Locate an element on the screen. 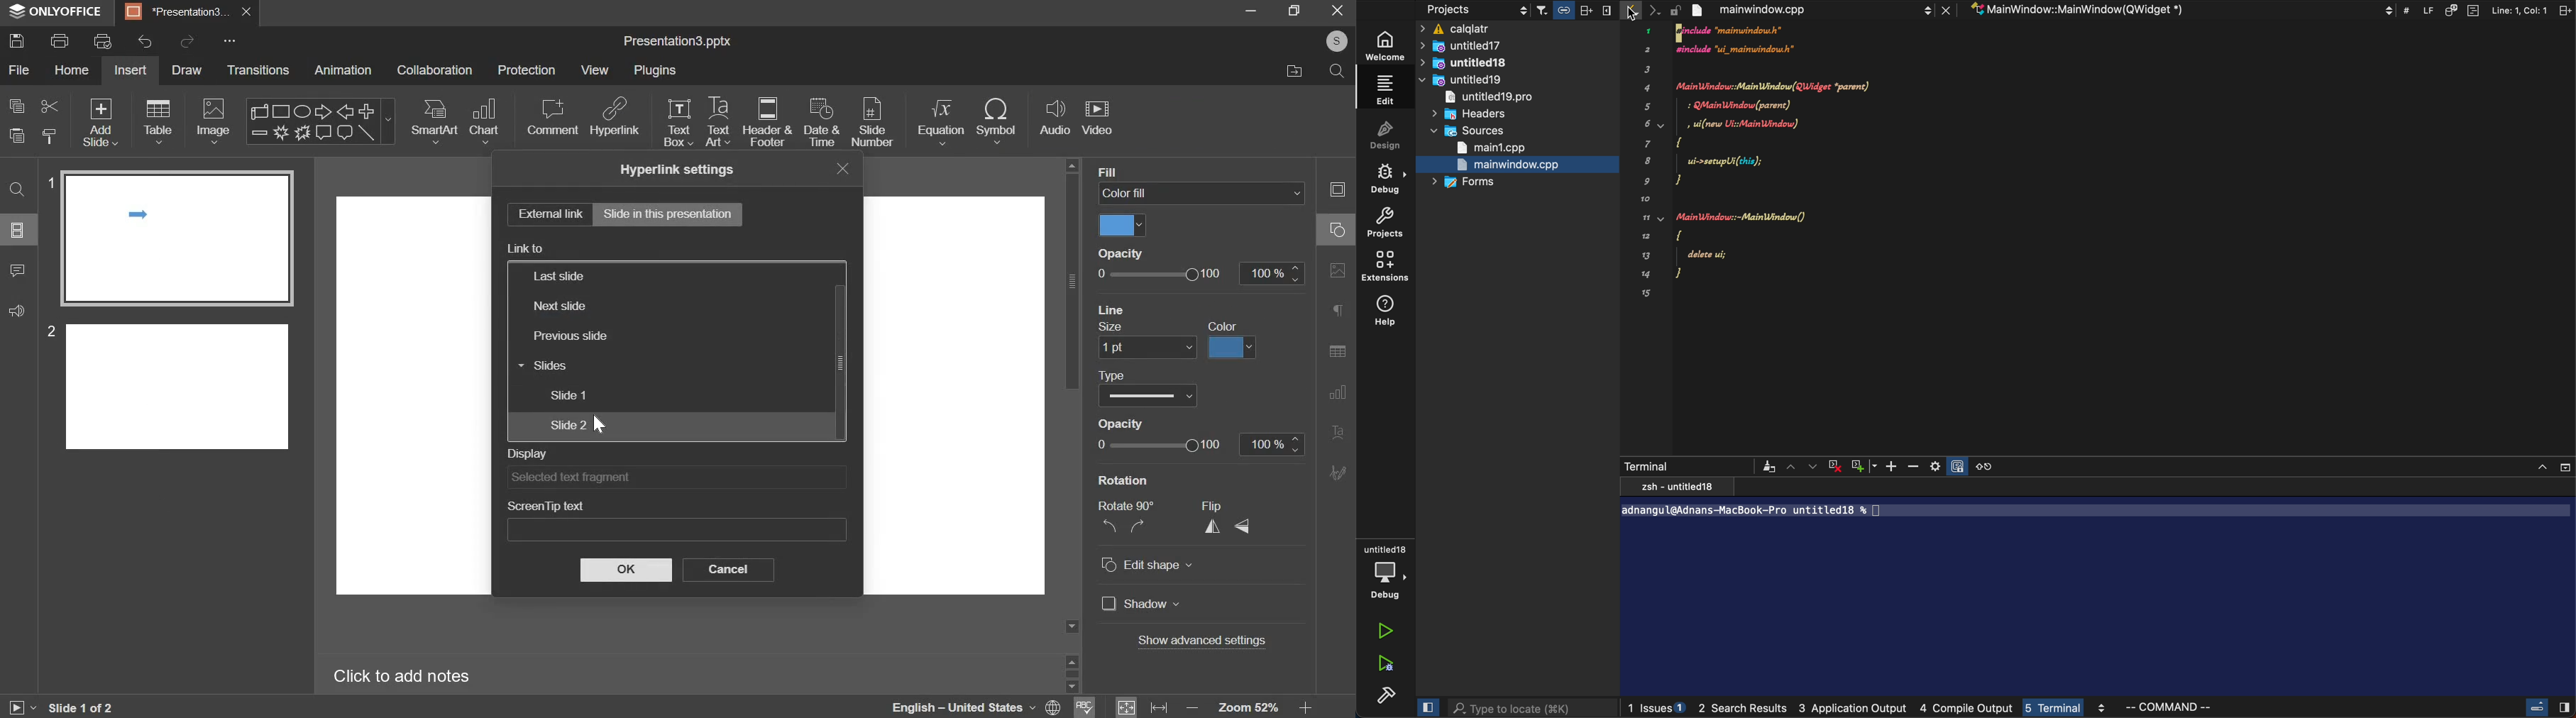 This screenshot has height=728, width=2576. design is located at coordinates (1386, 137).